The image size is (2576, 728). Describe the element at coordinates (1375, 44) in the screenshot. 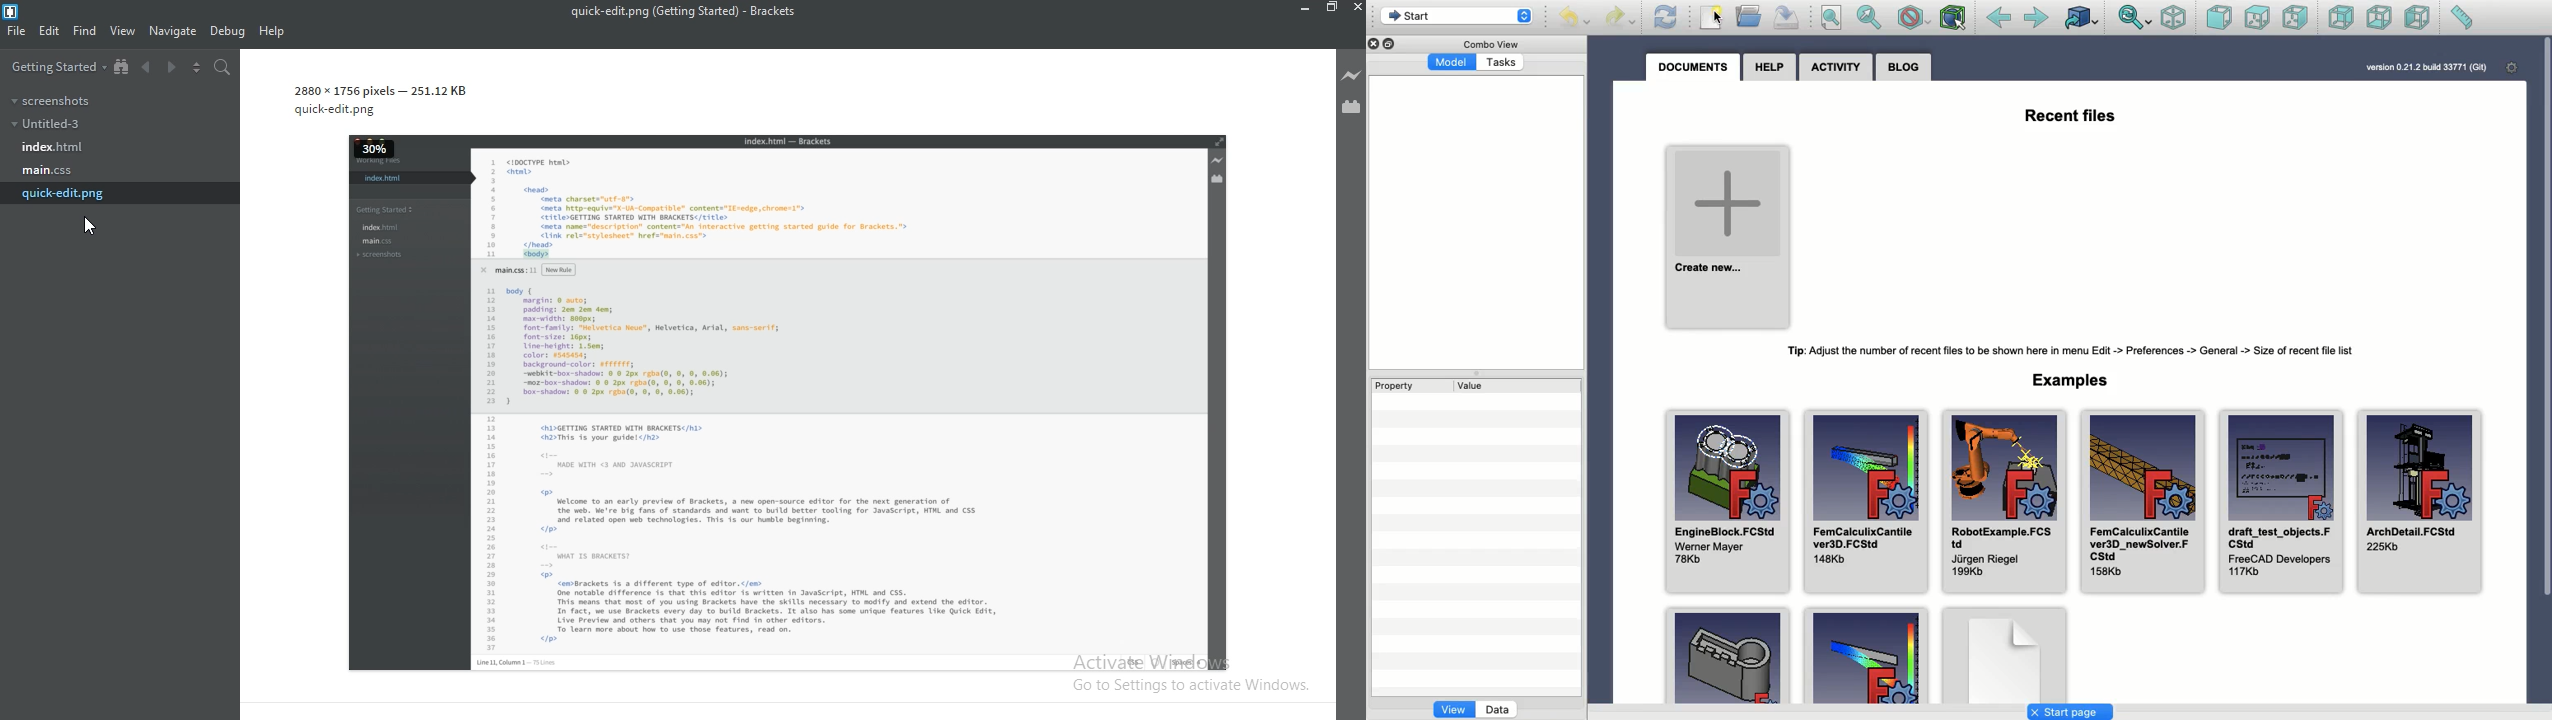

I see `Close` at that location.